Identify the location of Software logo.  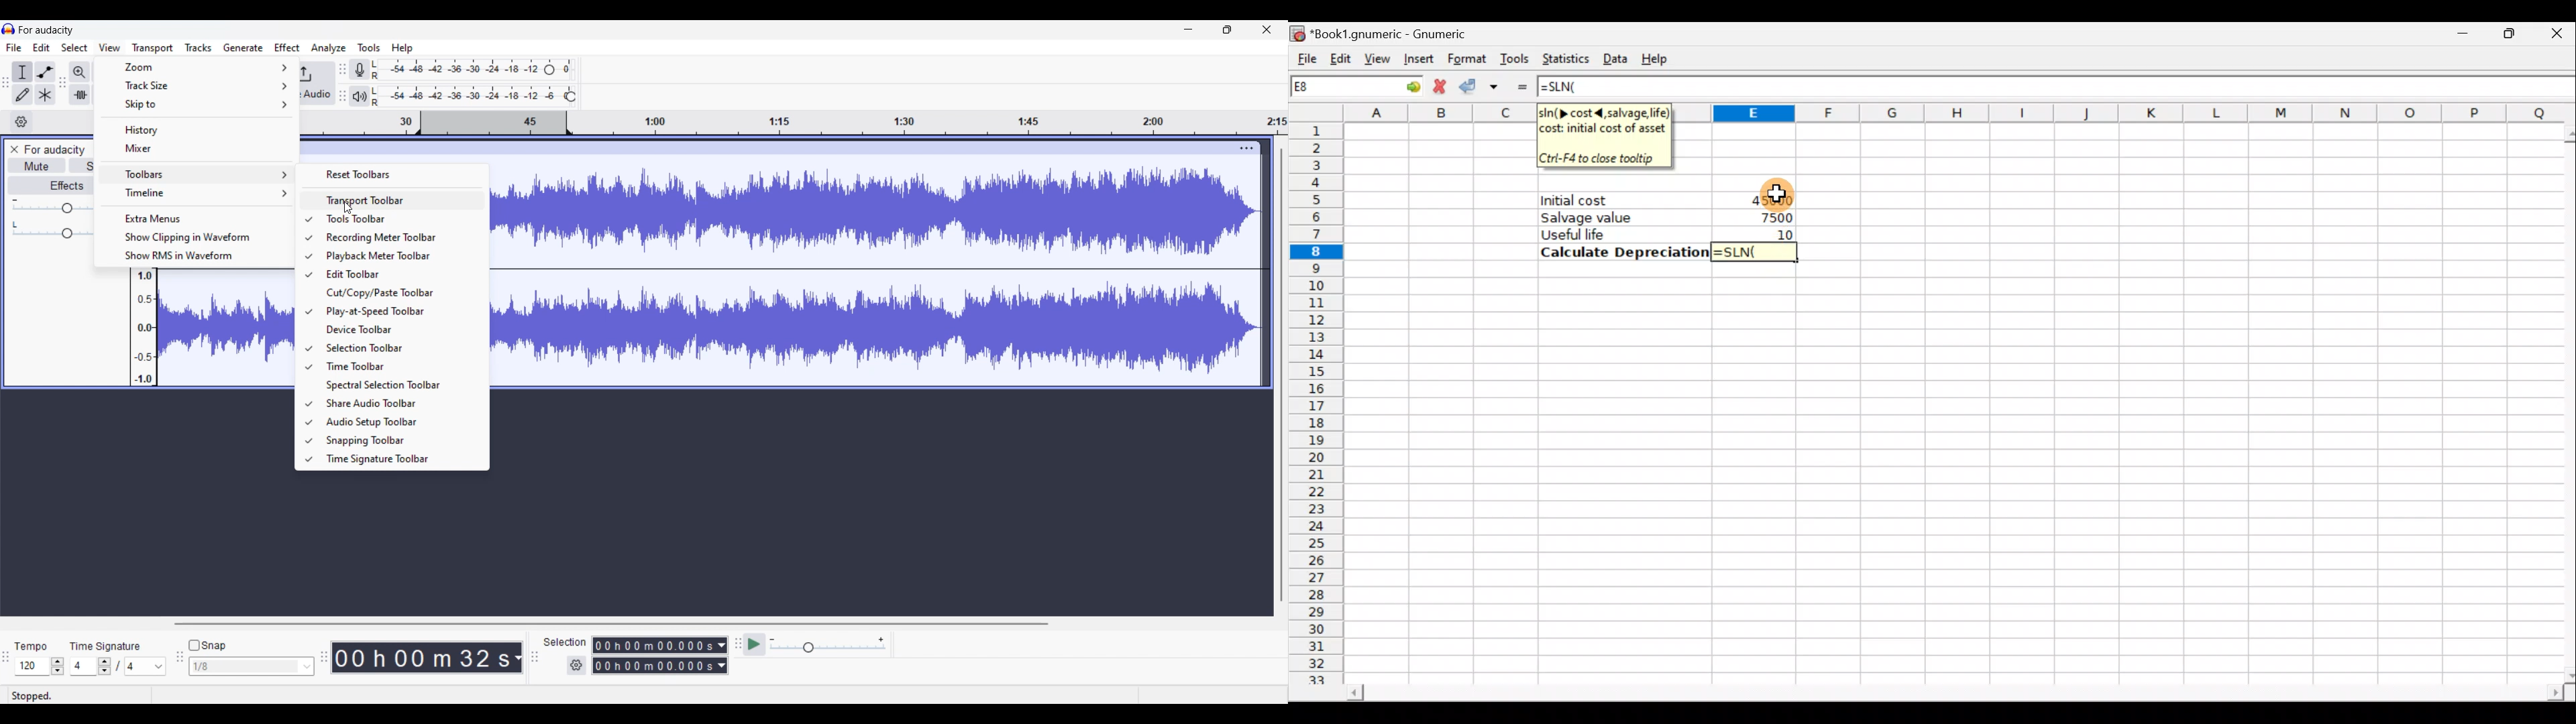
(9, 29).